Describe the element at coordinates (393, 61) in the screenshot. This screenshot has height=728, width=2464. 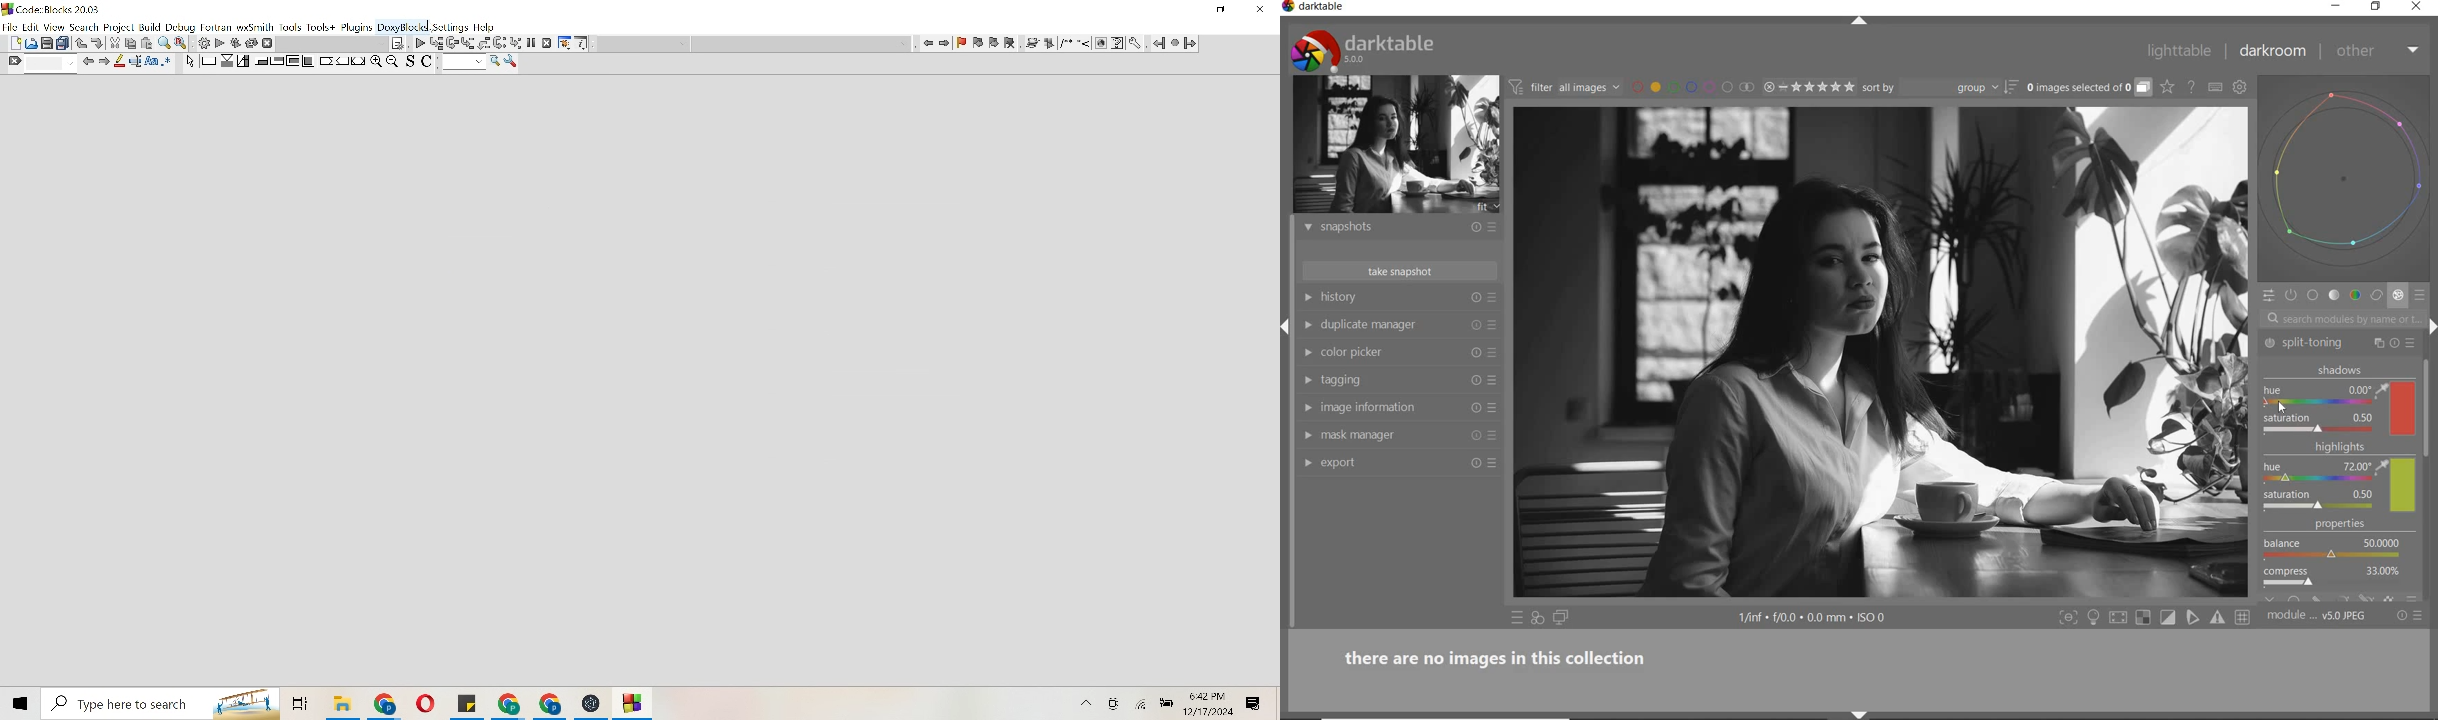
I see `Zoom out` at that location.